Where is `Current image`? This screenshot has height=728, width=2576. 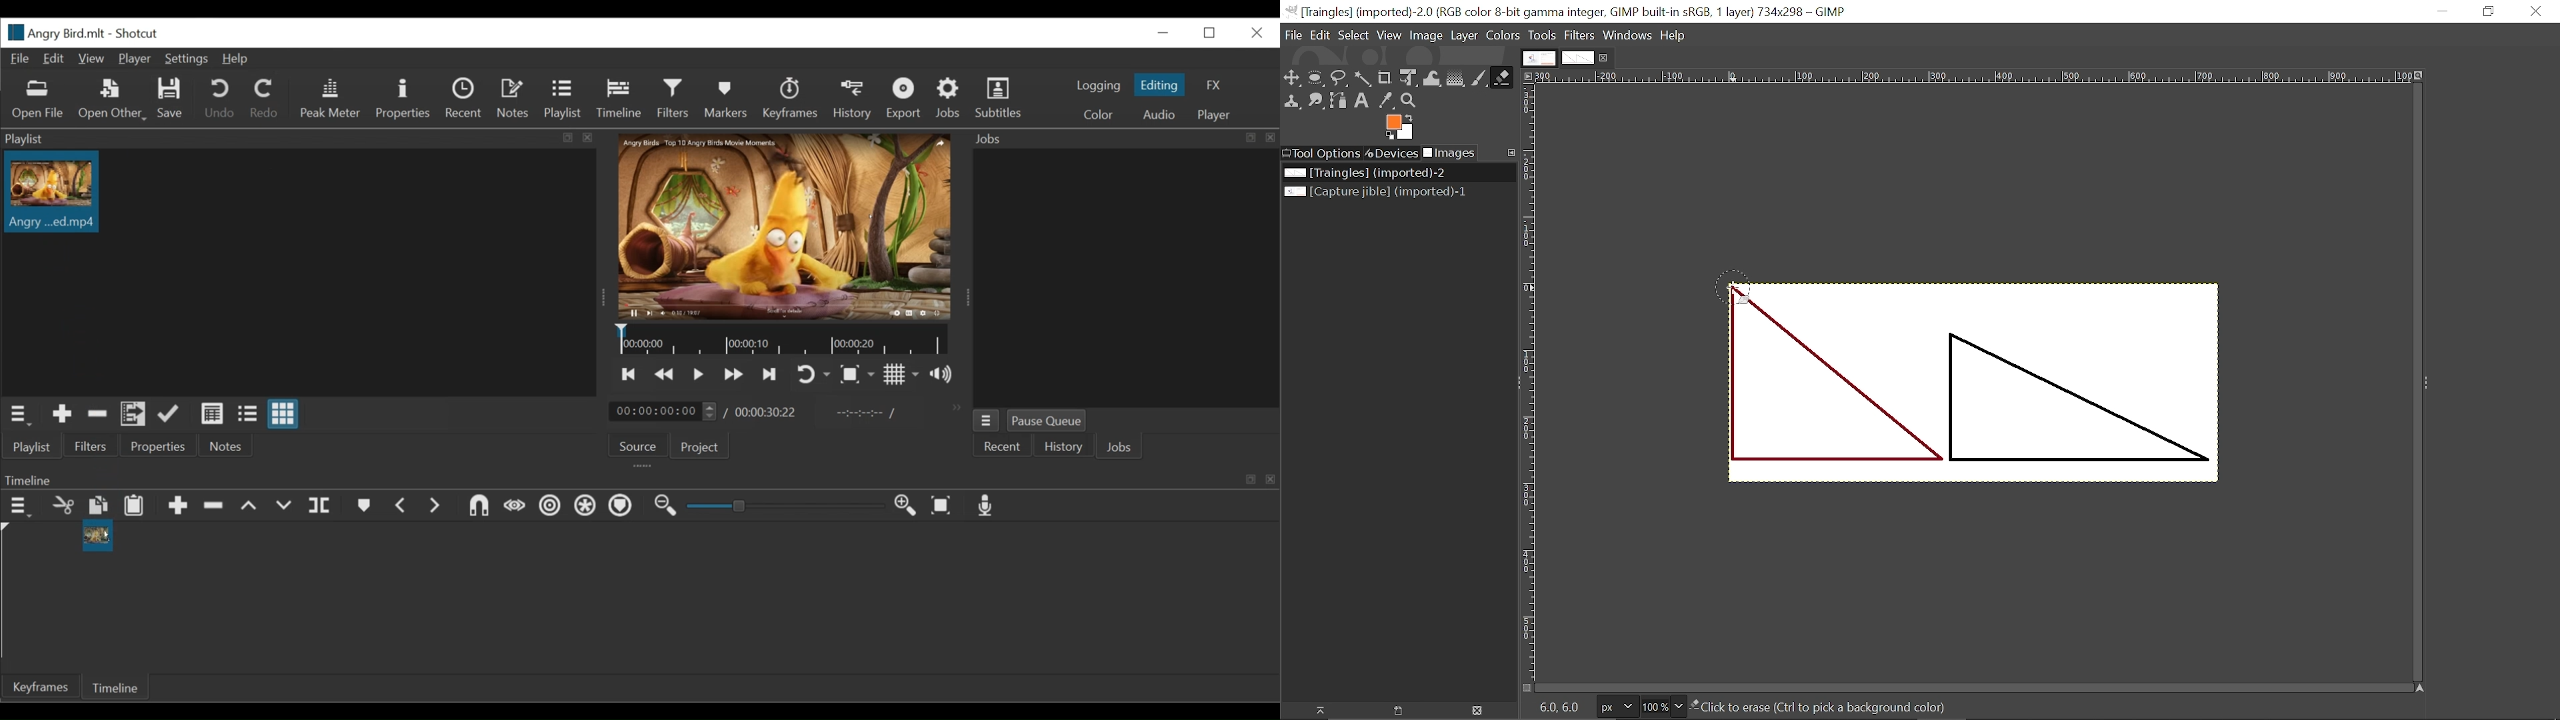 Current image is located at coordinates (1982, 406).